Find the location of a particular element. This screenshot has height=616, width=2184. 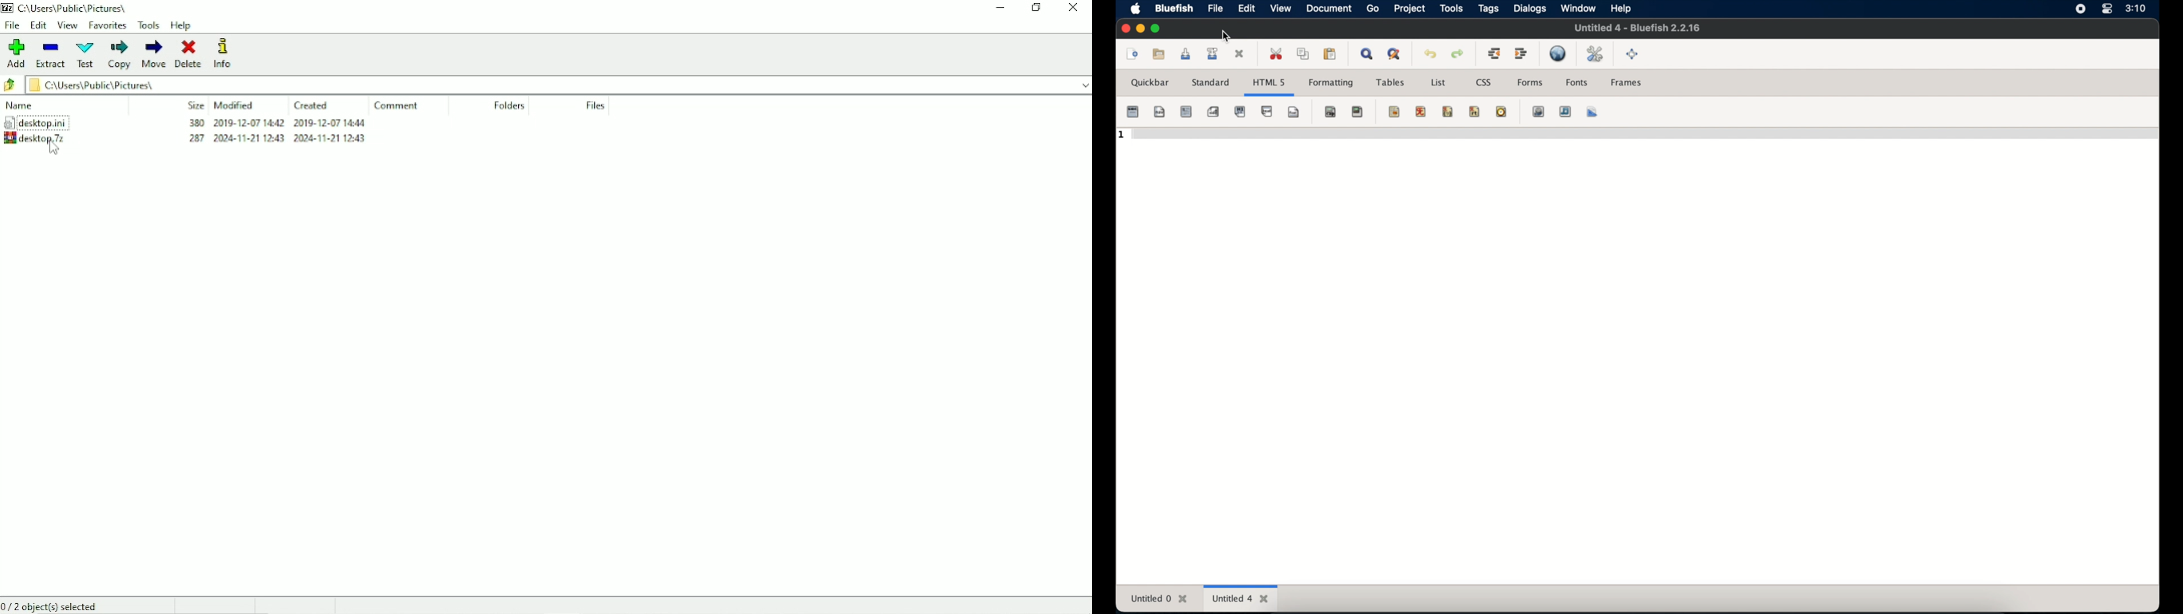

open is located at coordinates (1160, 53).